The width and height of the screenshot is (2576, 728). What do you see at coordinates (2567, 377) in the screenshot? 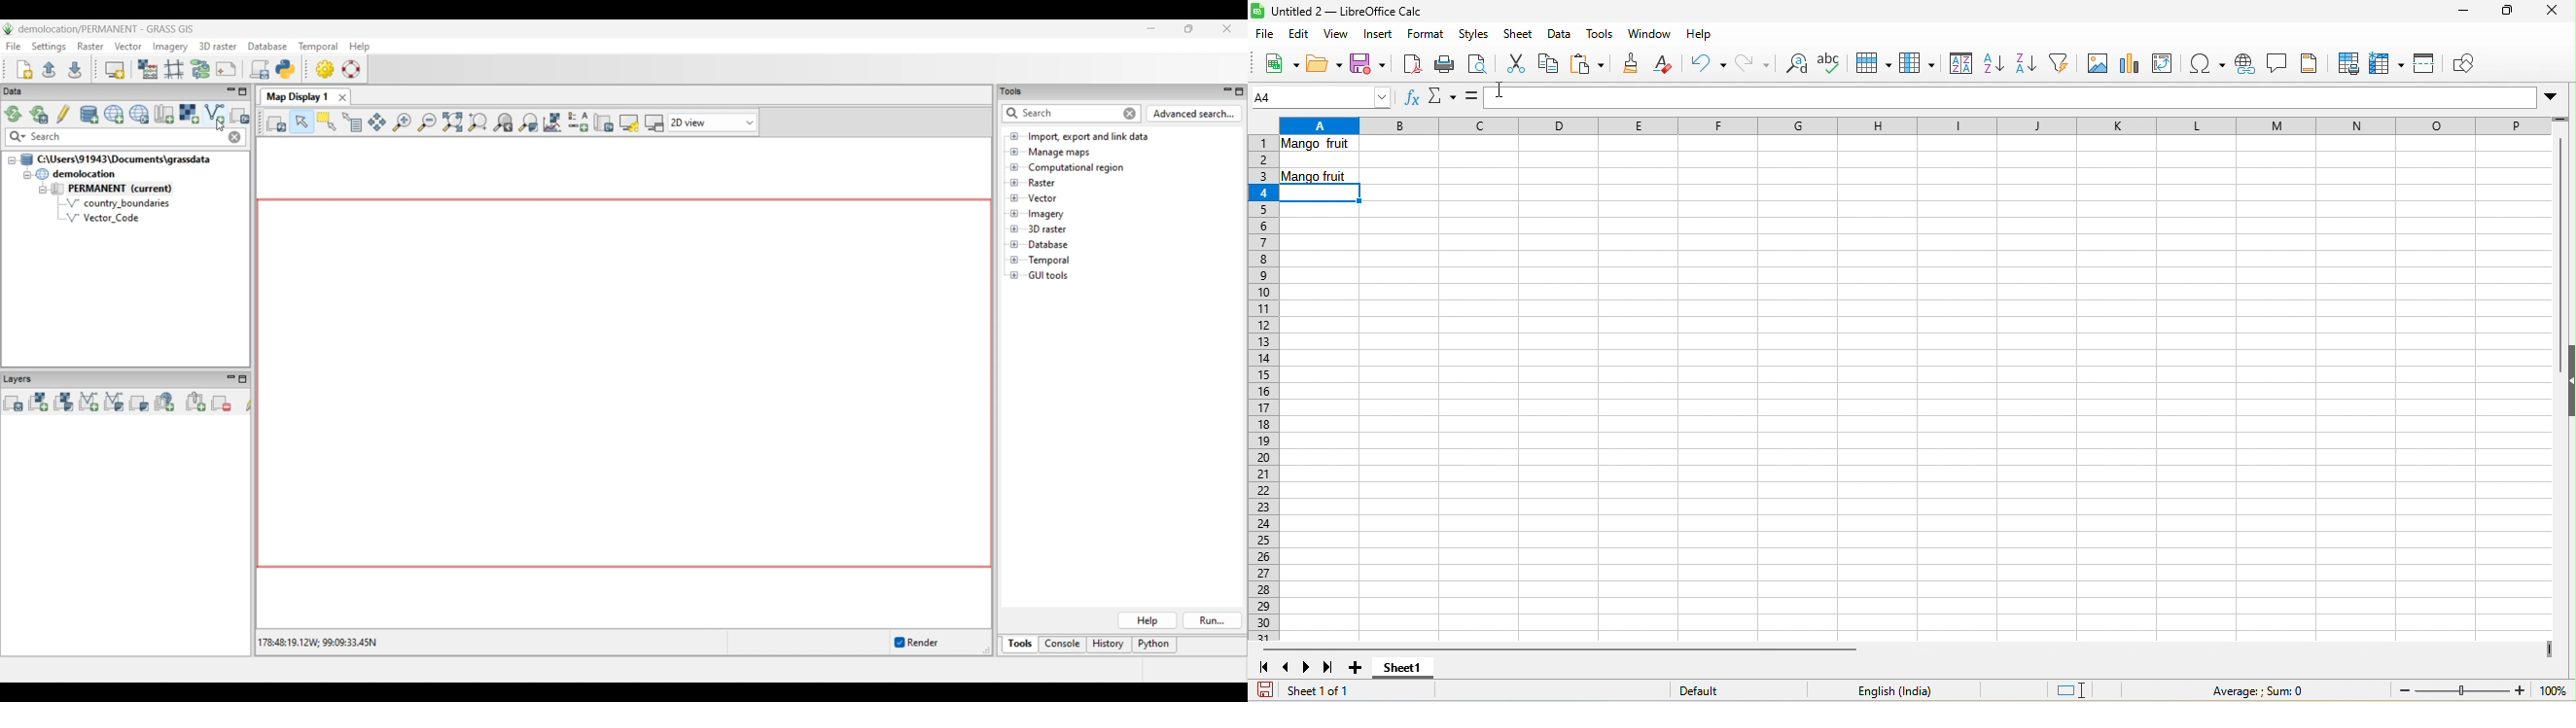
I see `height` at bounding box center [2567, 377].